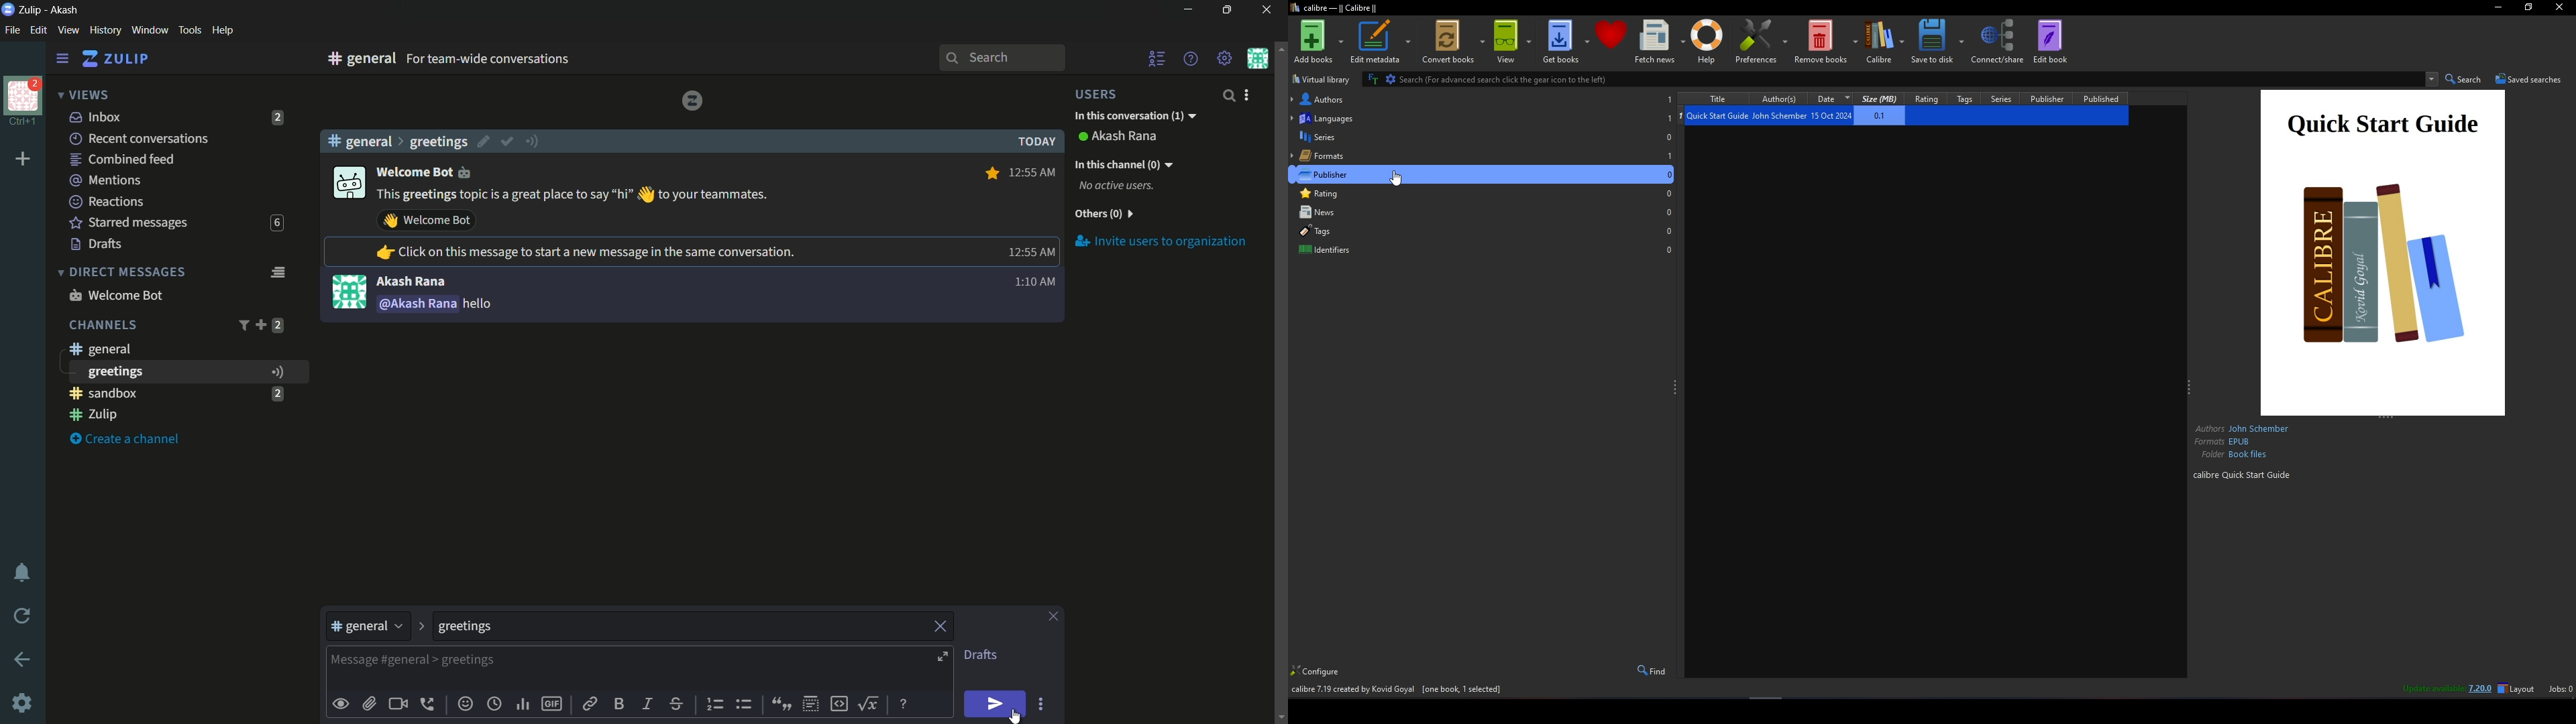  I want to click on Book cover slider, so click(2385, 418).